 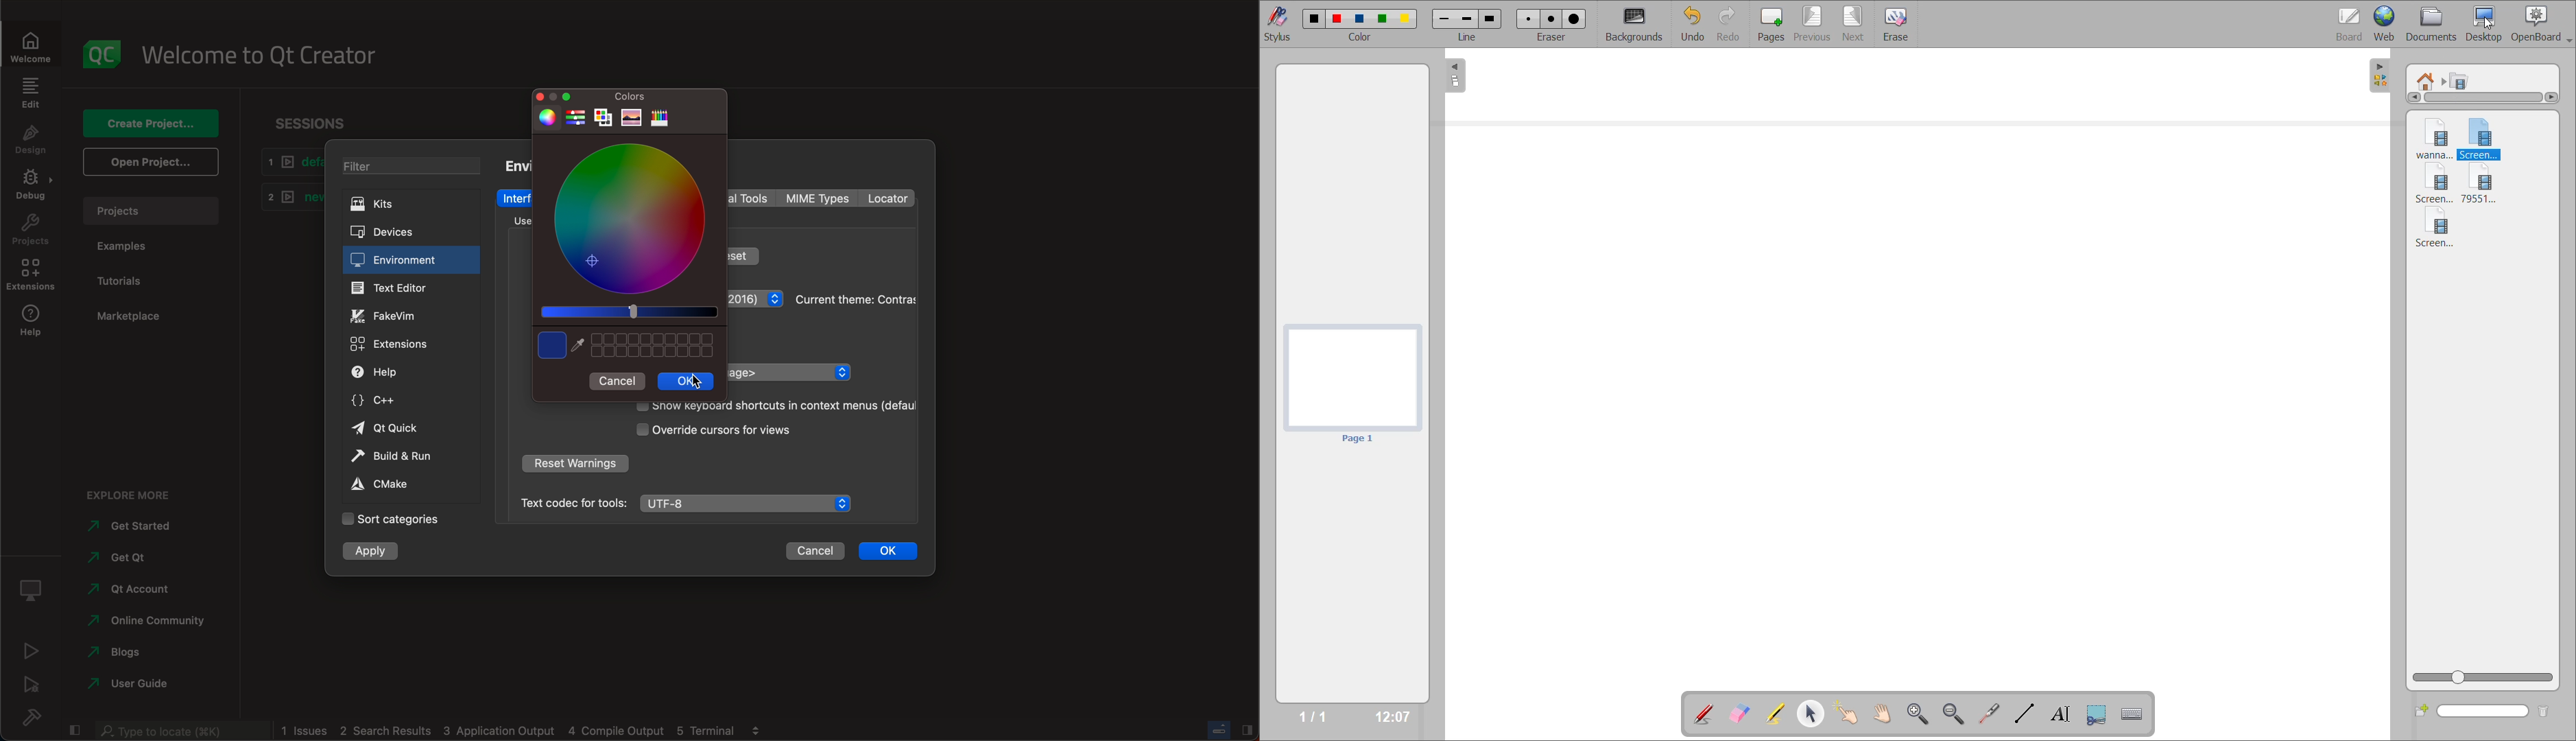 I want to click on logs, so click(x=509, y=731).